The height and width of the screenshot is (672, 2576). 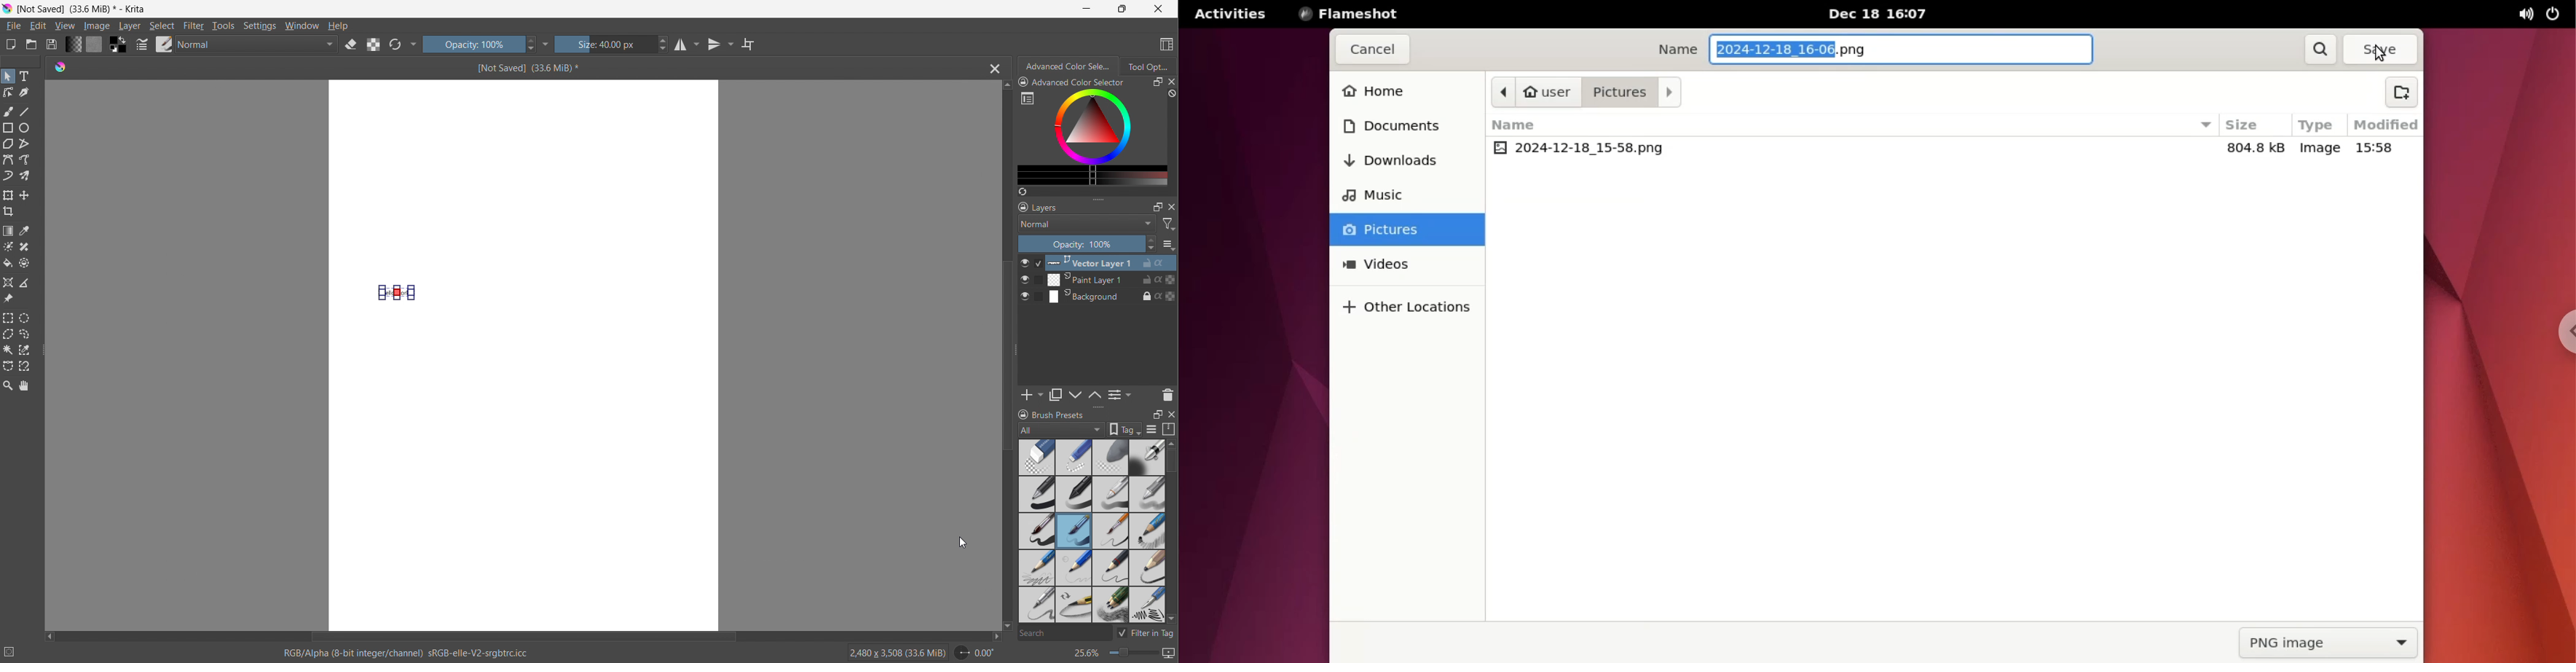 What do you see at coordinates (1167, 45) in the screenshot?
I see `choose workspace` at bounding box center [1167, 45].